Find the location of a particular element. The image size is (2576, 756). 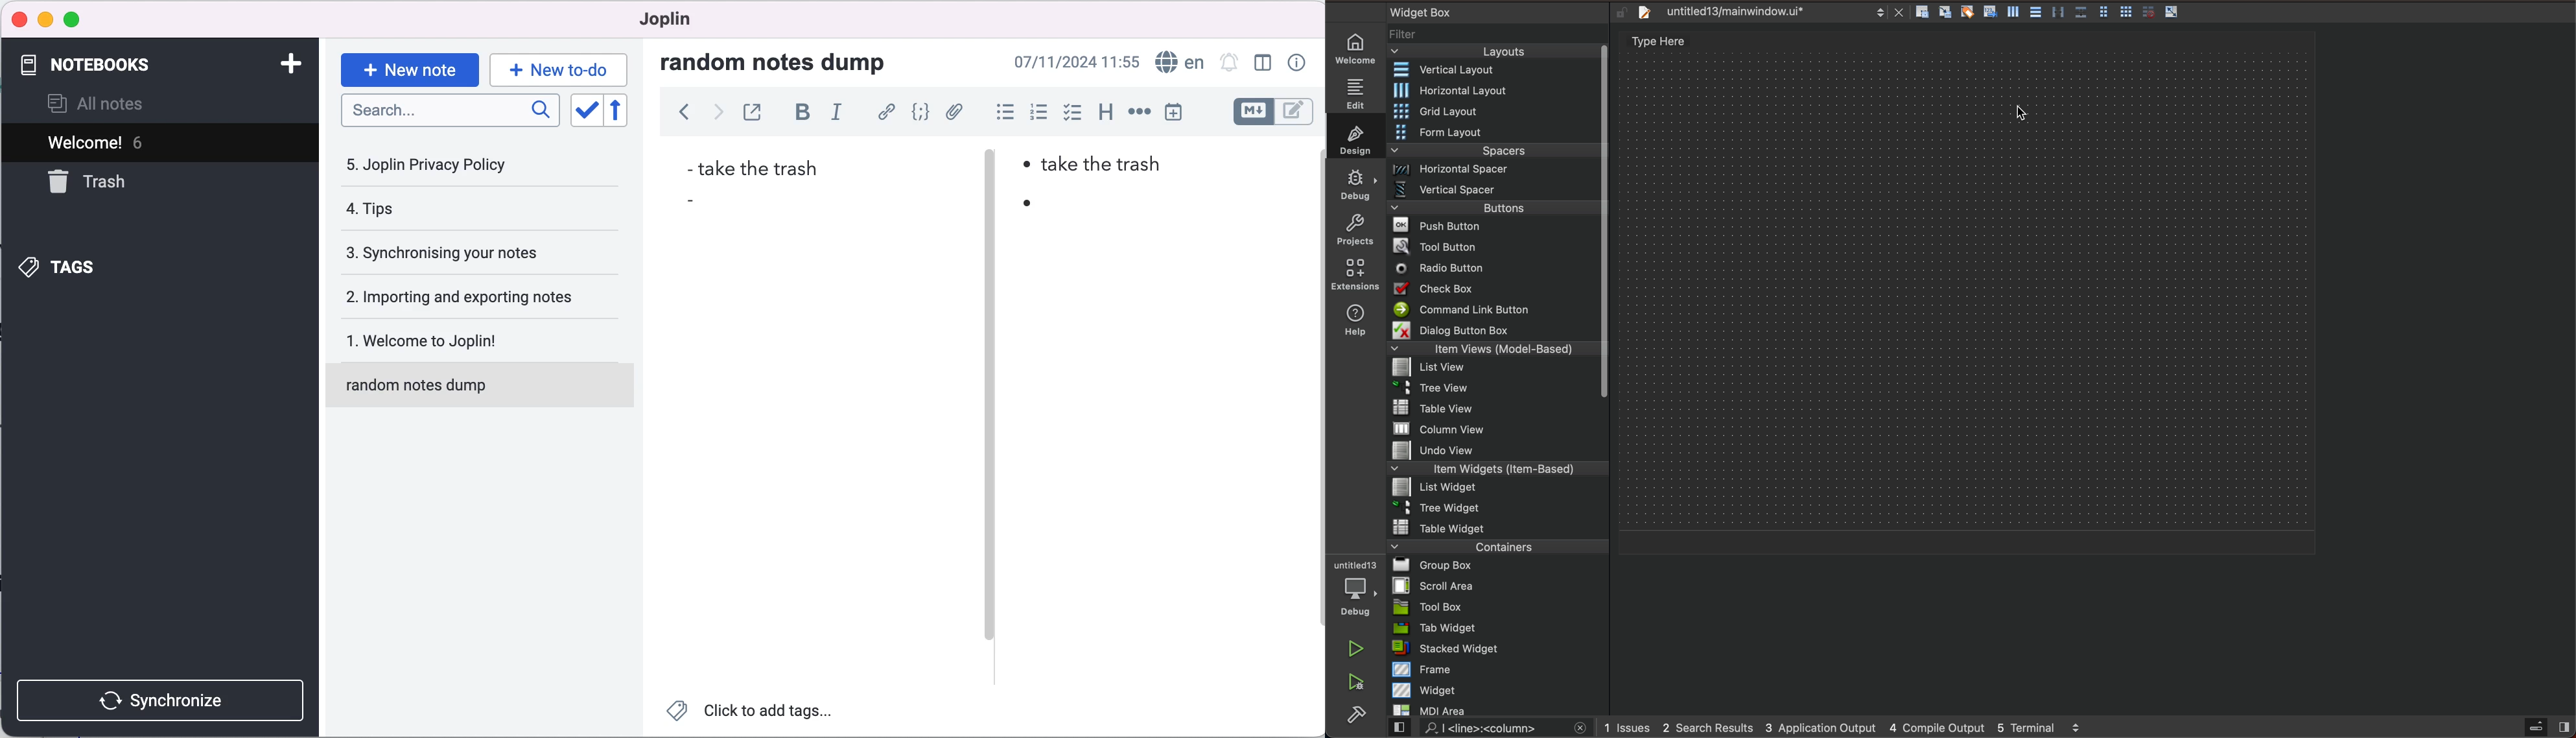

check box is located at coordinates (1069, 112).